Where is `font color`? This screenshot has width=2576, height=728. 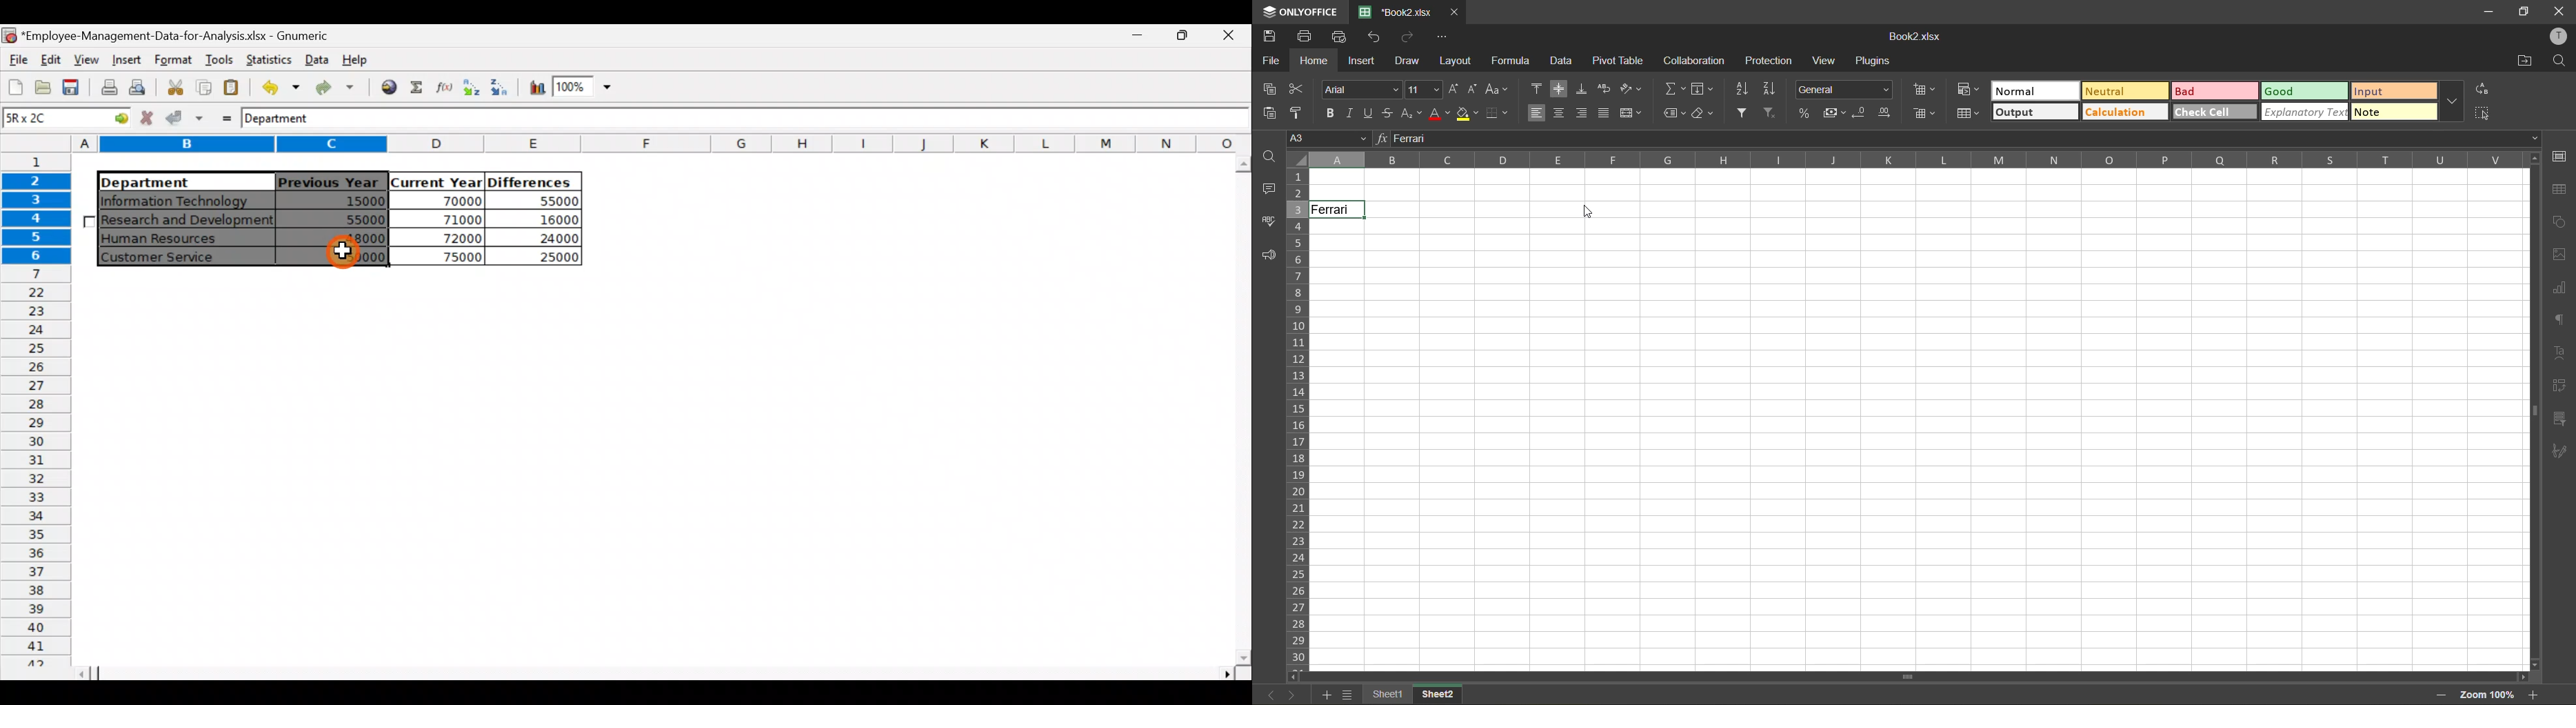
font color is located at coordinates (1440, 113).